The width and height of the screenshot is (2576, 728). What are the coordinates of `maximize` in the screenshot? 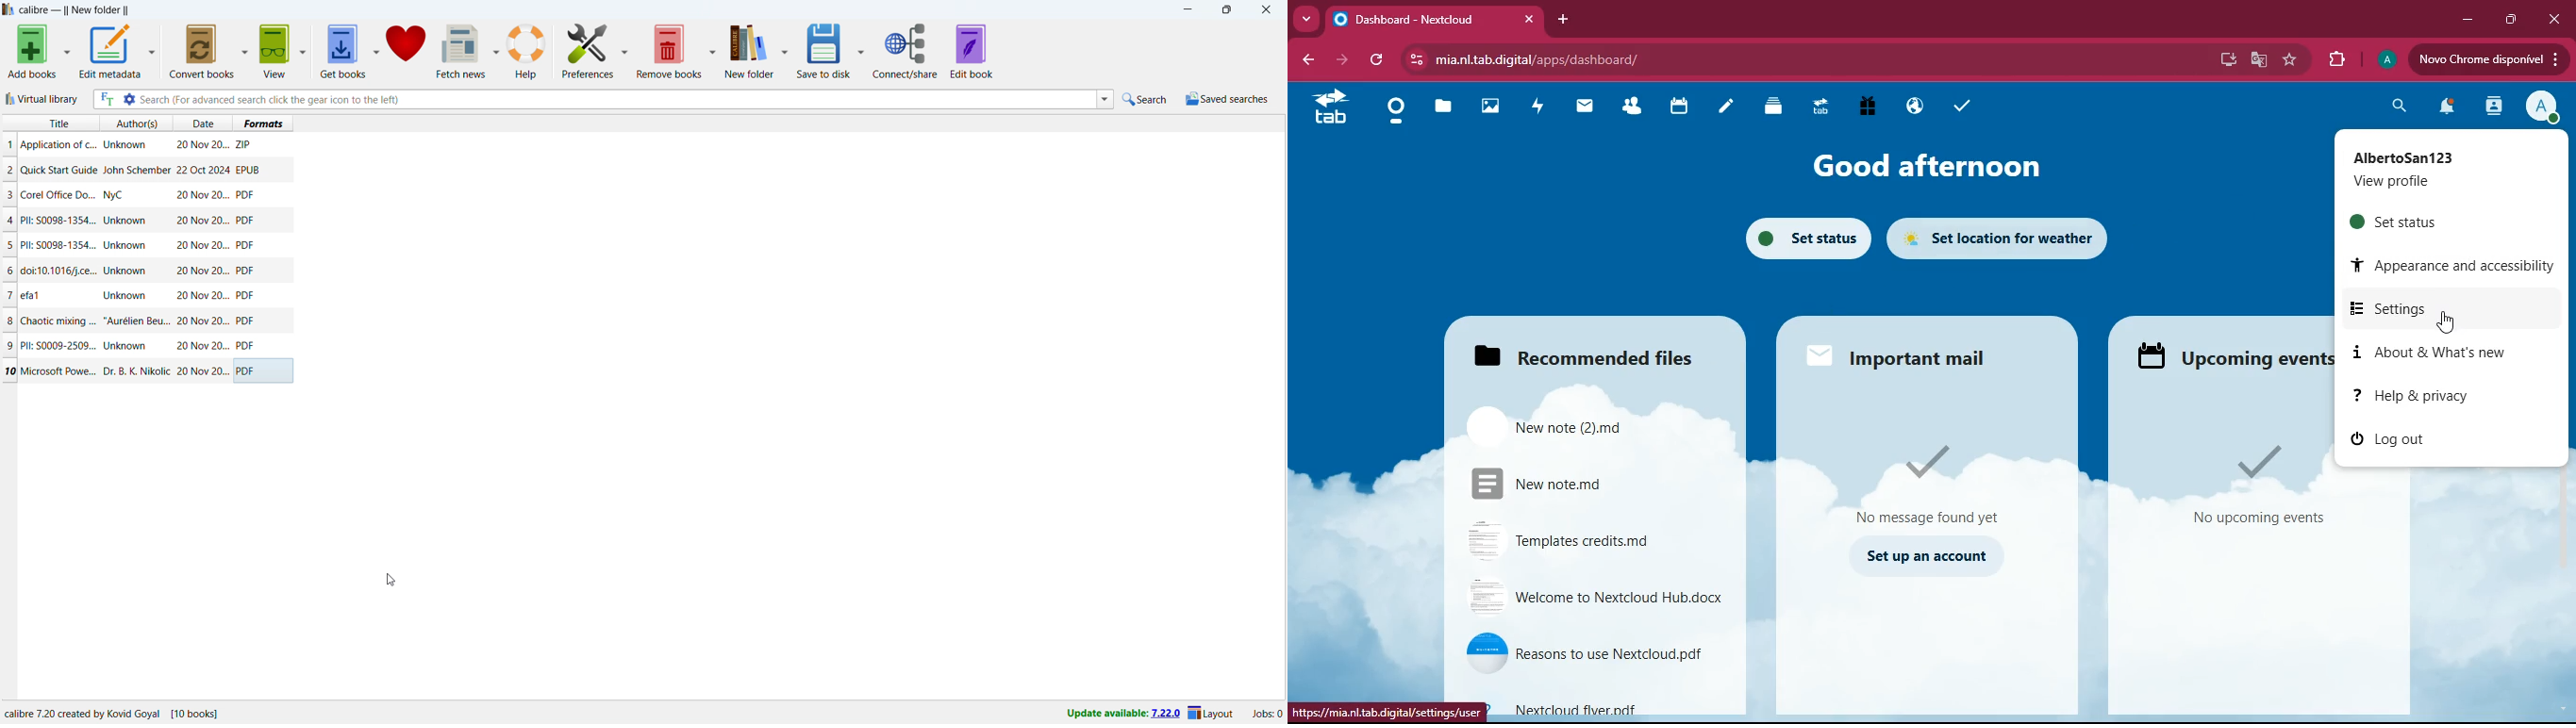 It's located at (1226, 9).